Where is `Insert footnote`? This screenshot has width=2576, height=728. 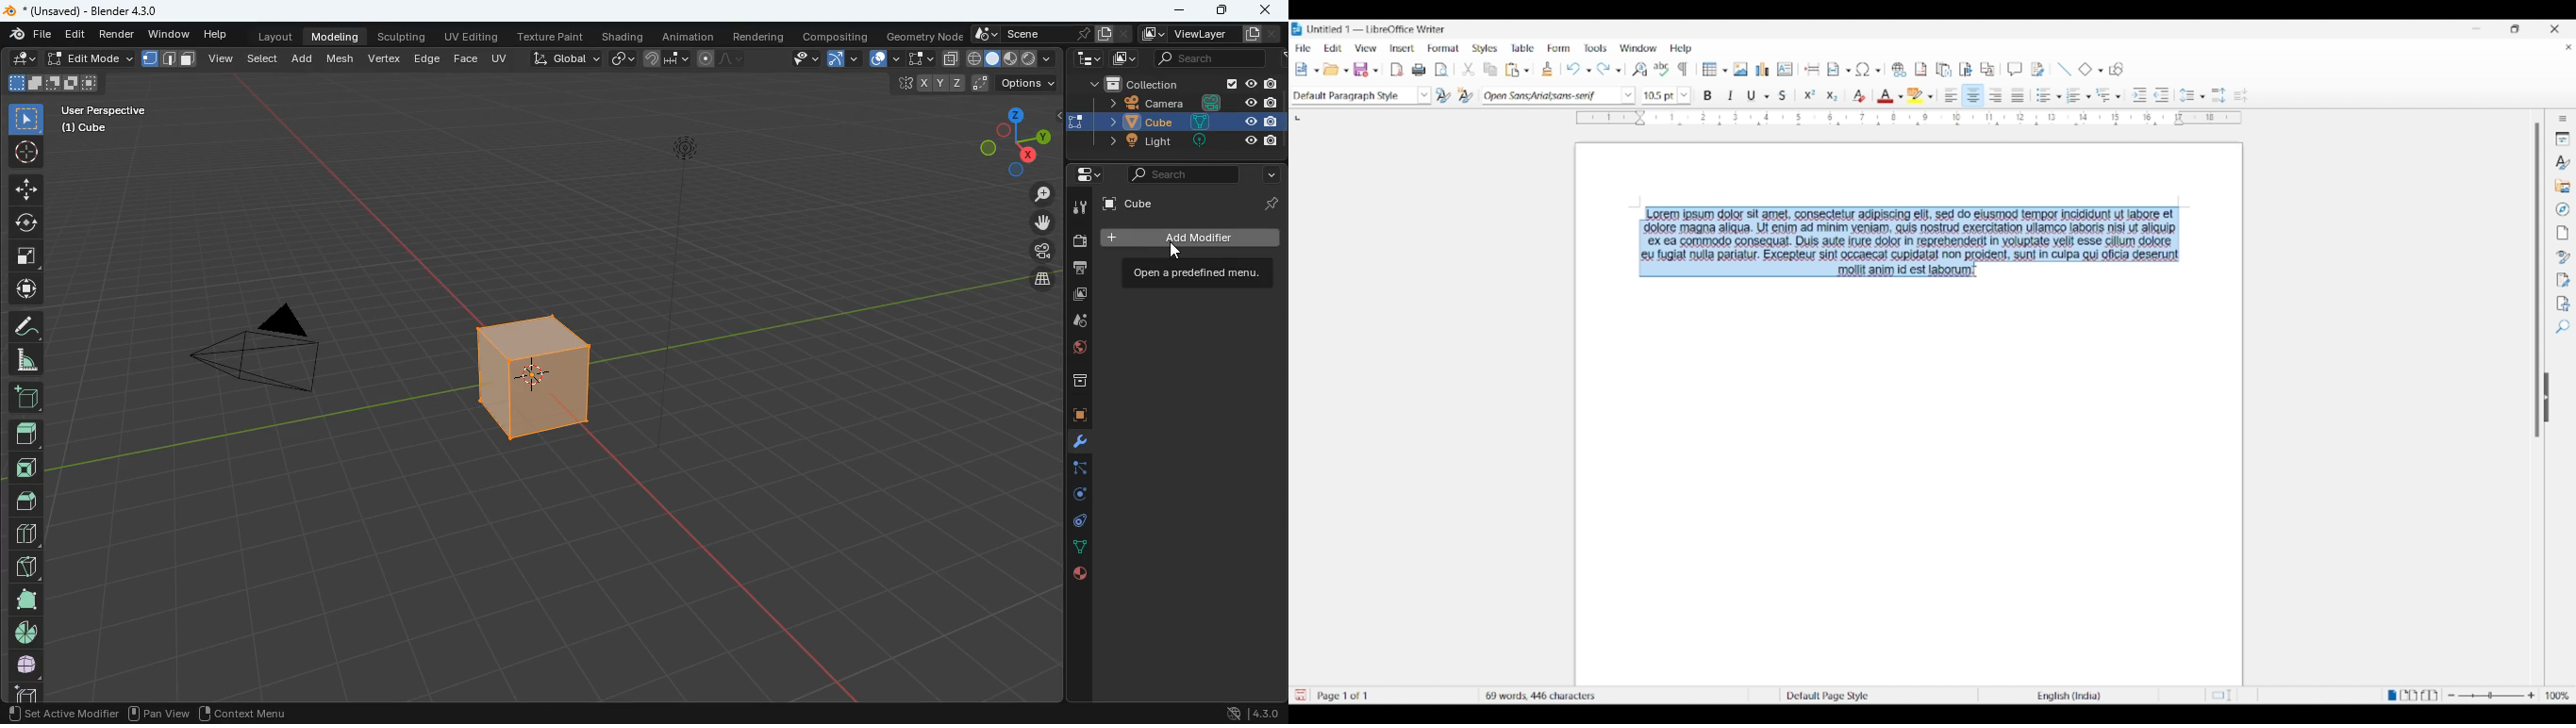
Insert footnote is located at coordinates (1922, 70).